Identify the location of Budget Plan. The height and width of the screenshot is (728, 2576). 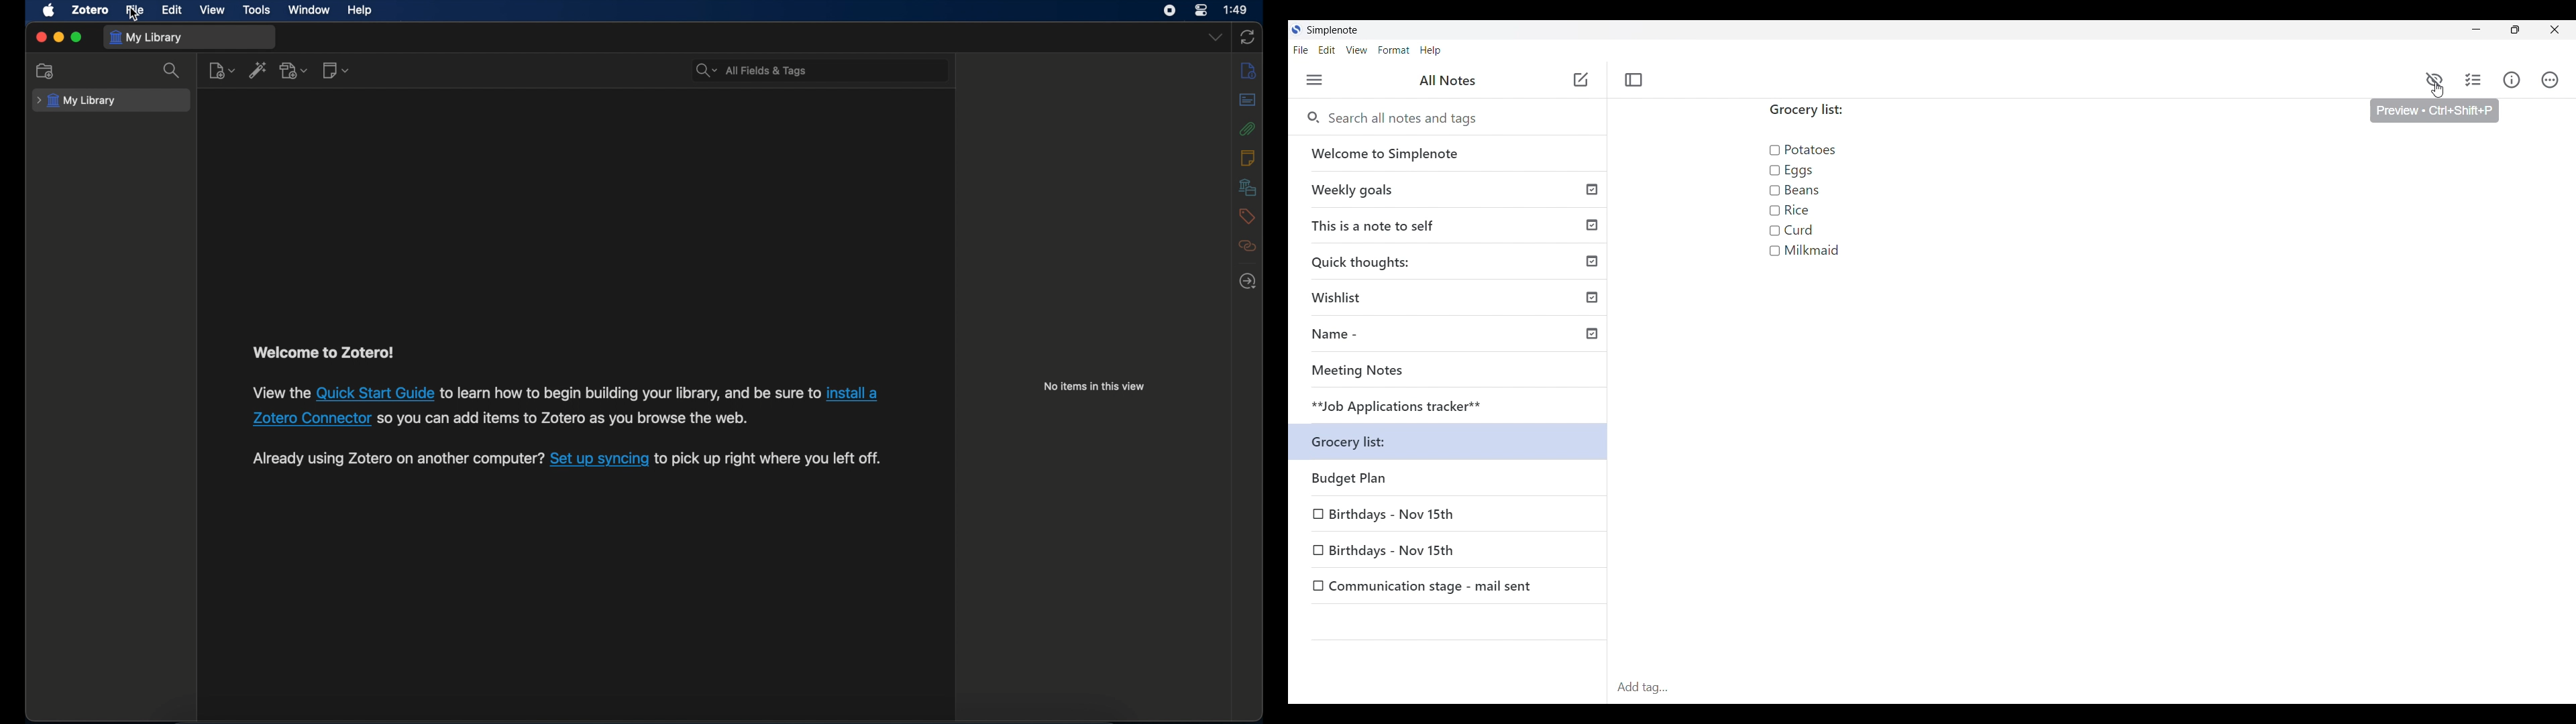
(1452, 480).